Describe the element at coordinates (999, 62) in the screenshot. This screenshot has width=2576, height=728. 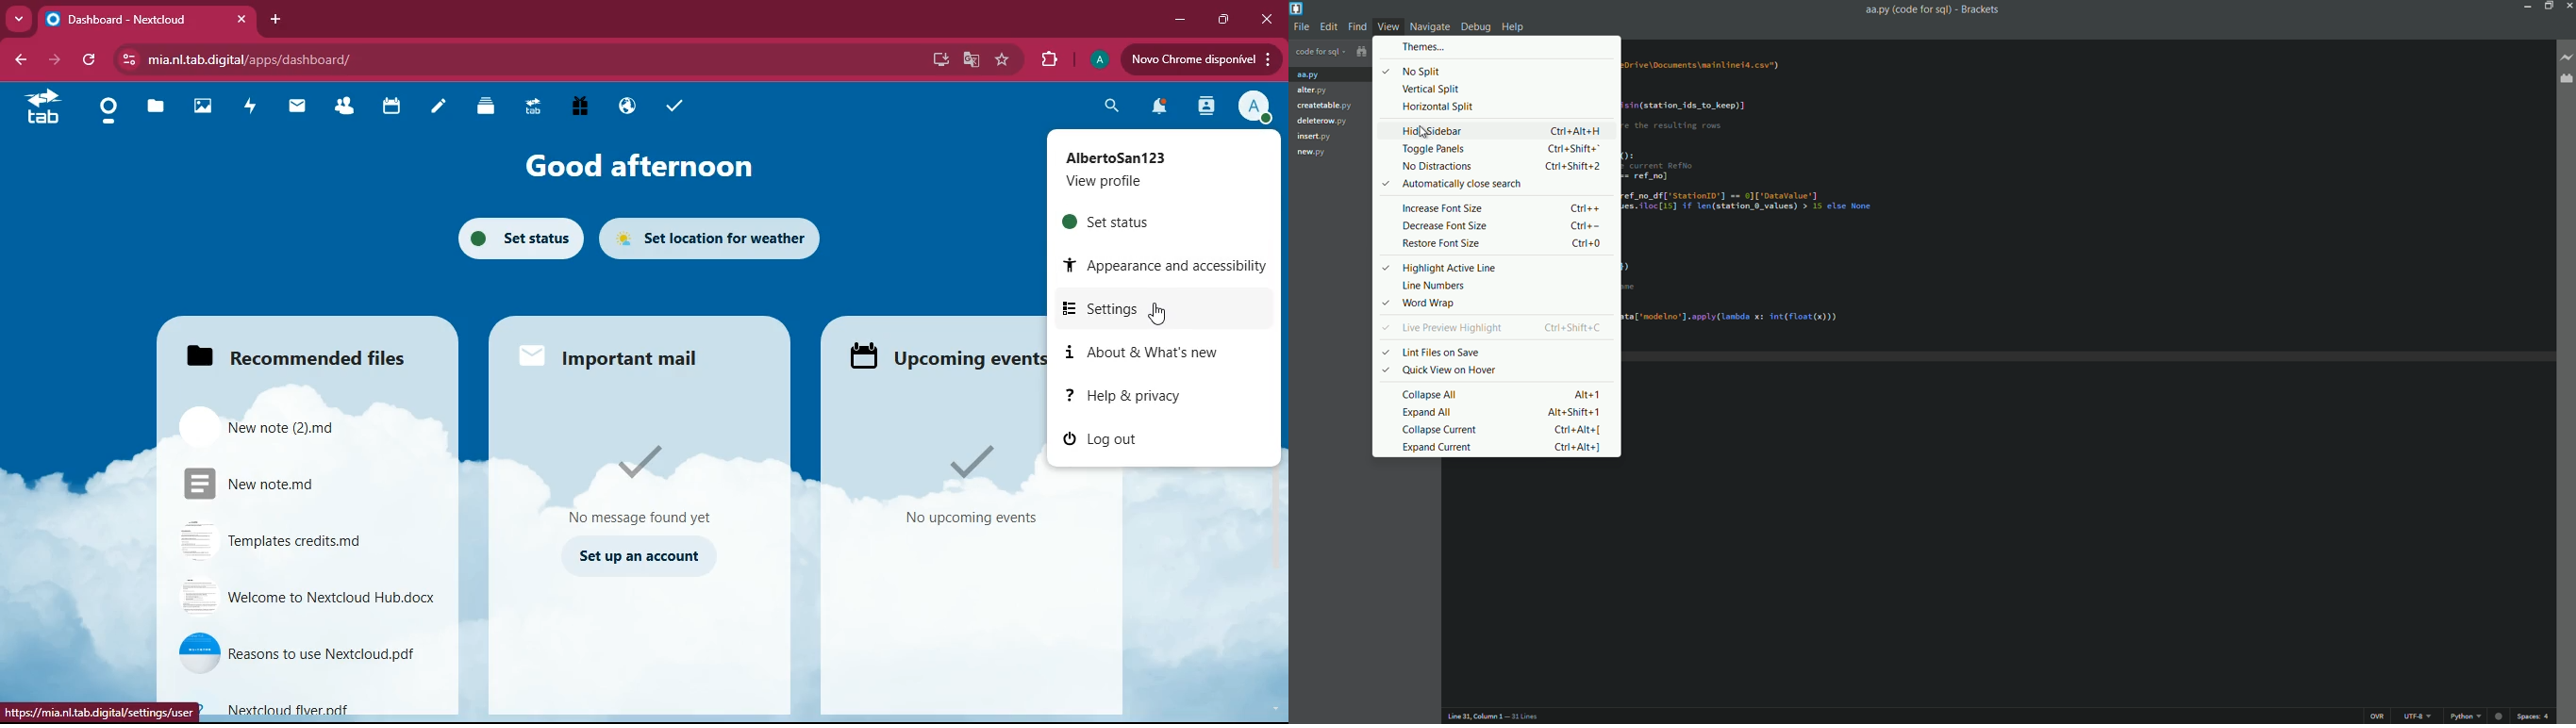
I see `favourite` at that location.